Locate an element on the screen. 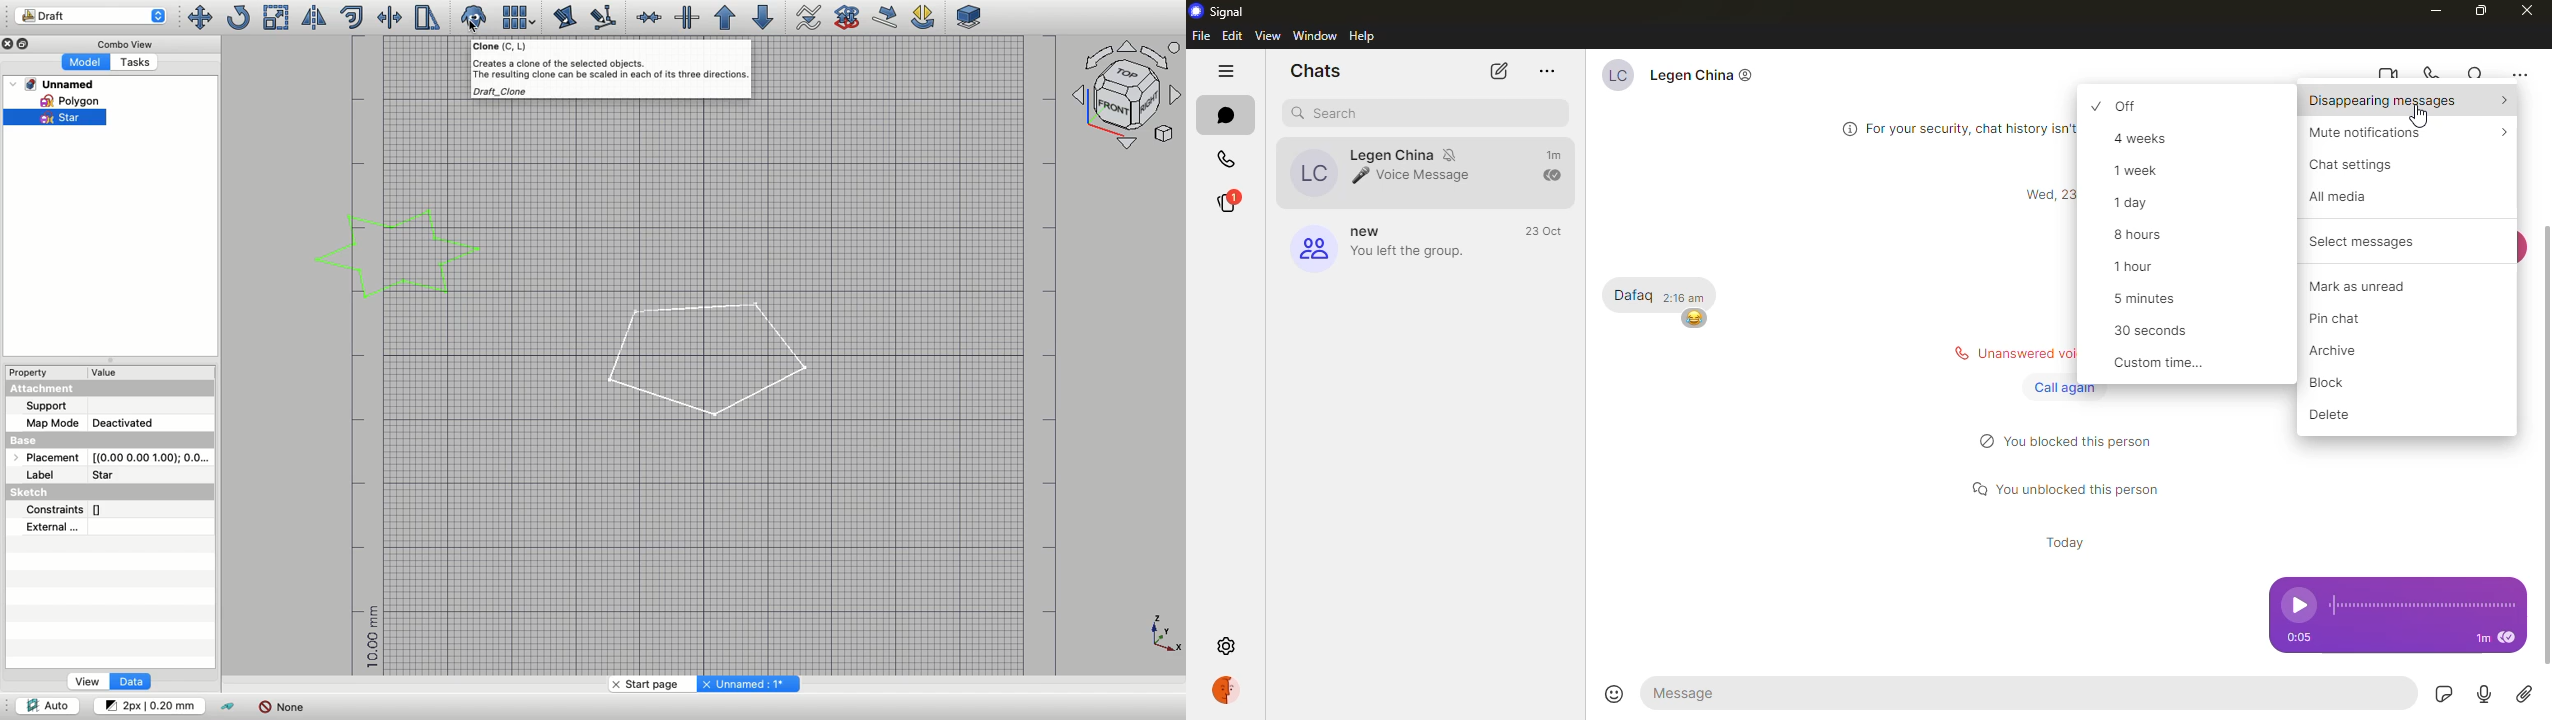  group is located at coordinates (1383, 245).